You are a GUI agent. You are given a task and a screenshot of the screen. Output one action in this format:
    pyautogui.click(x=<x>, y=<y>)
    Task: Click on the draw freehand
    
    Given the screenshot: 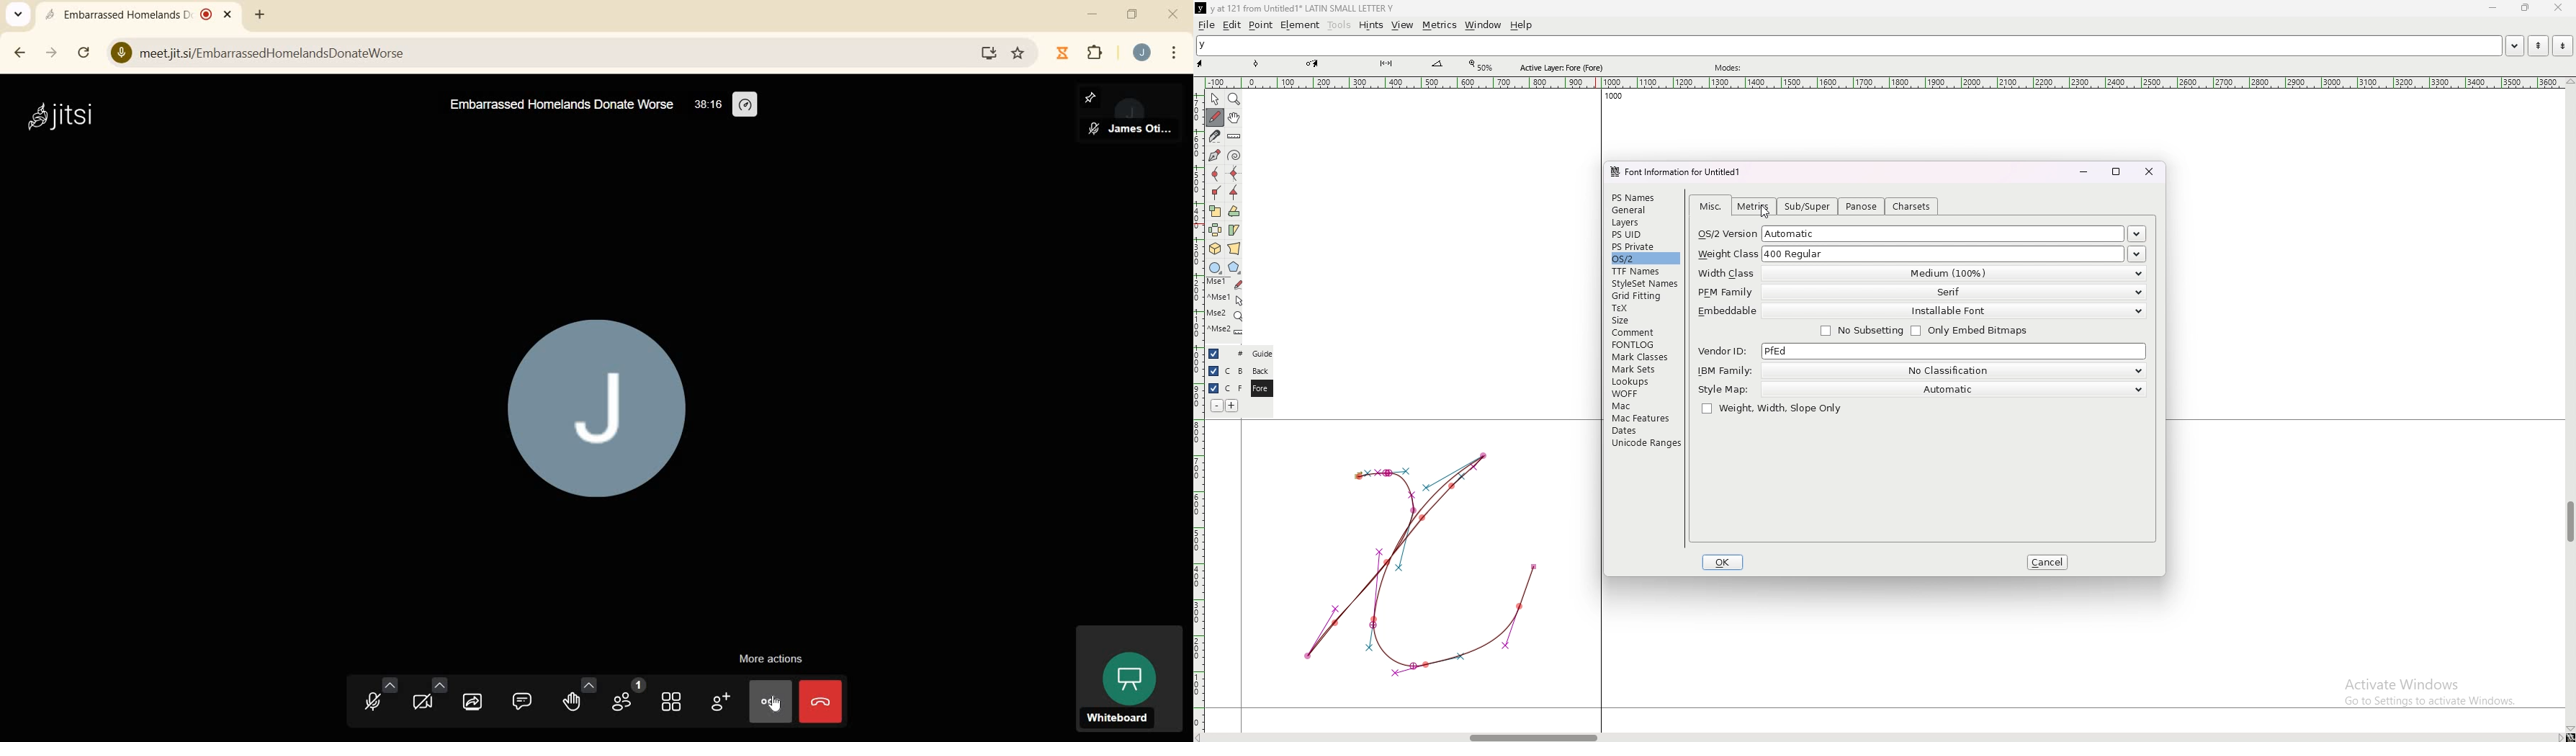 What is the action you would take?
    pyautogui.click(x=1215, y=117)
    